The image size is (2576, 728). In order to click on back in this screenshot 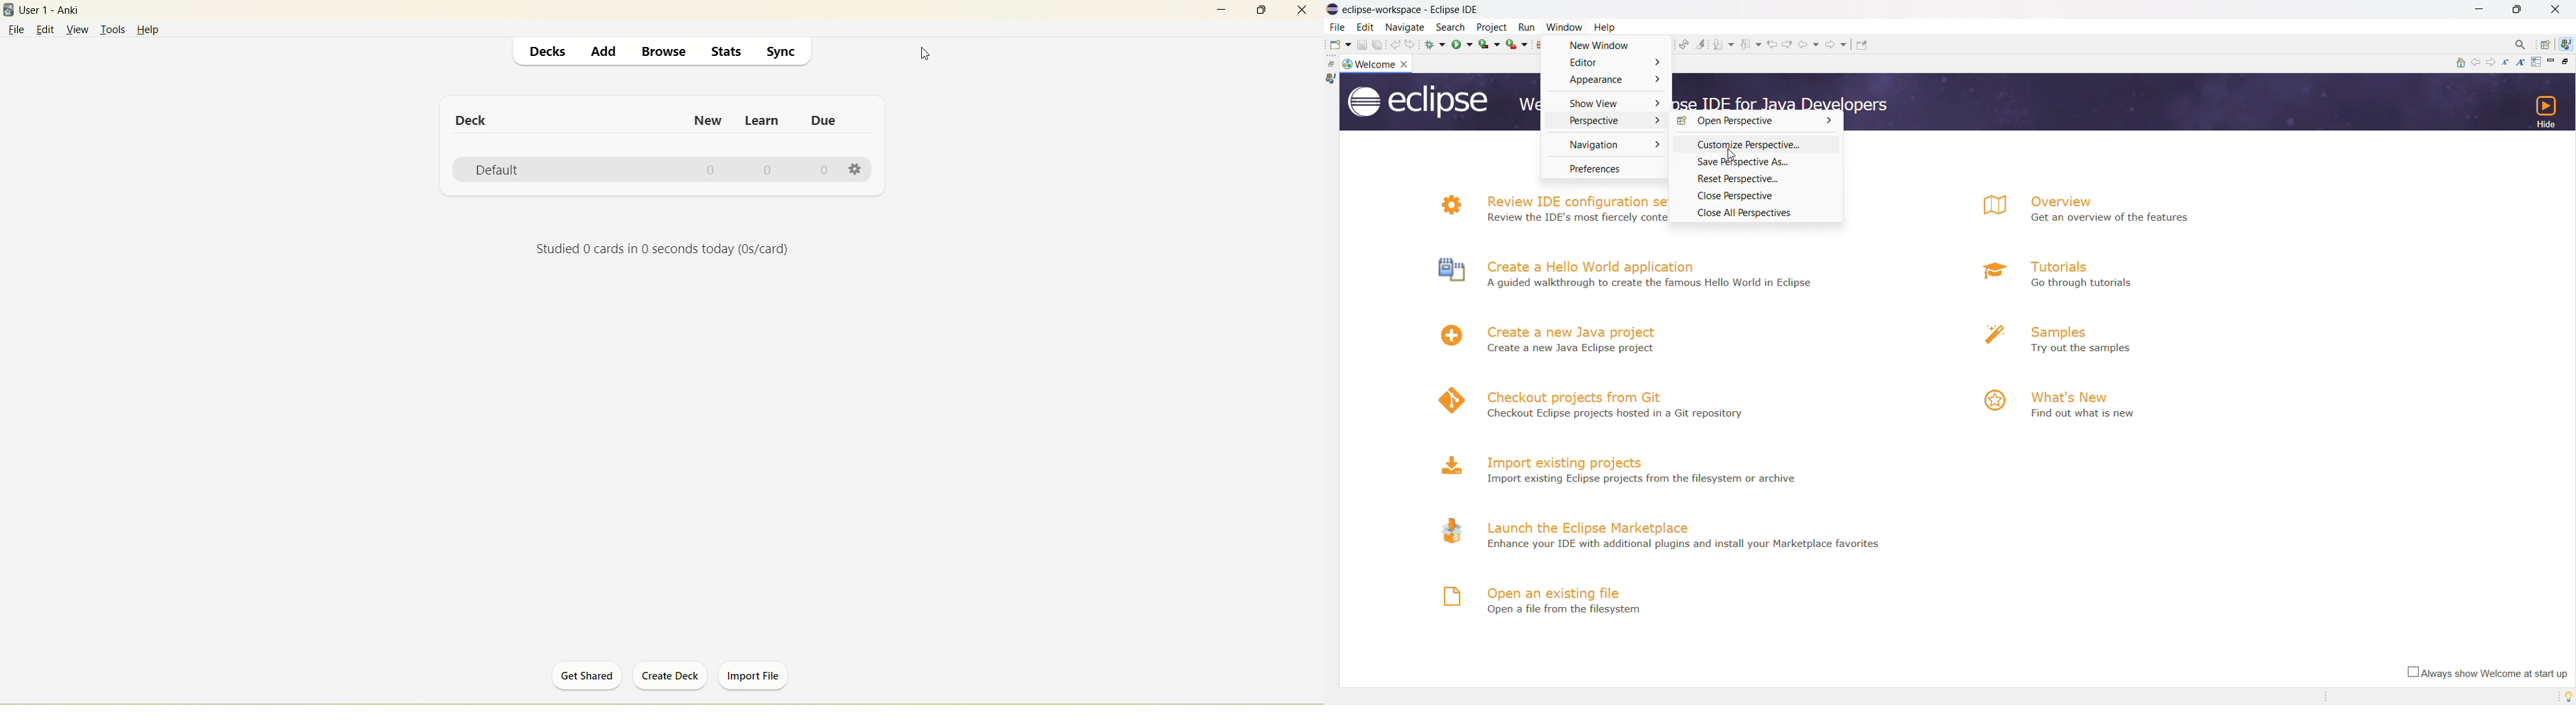, I will do `click(1809, 44)`.